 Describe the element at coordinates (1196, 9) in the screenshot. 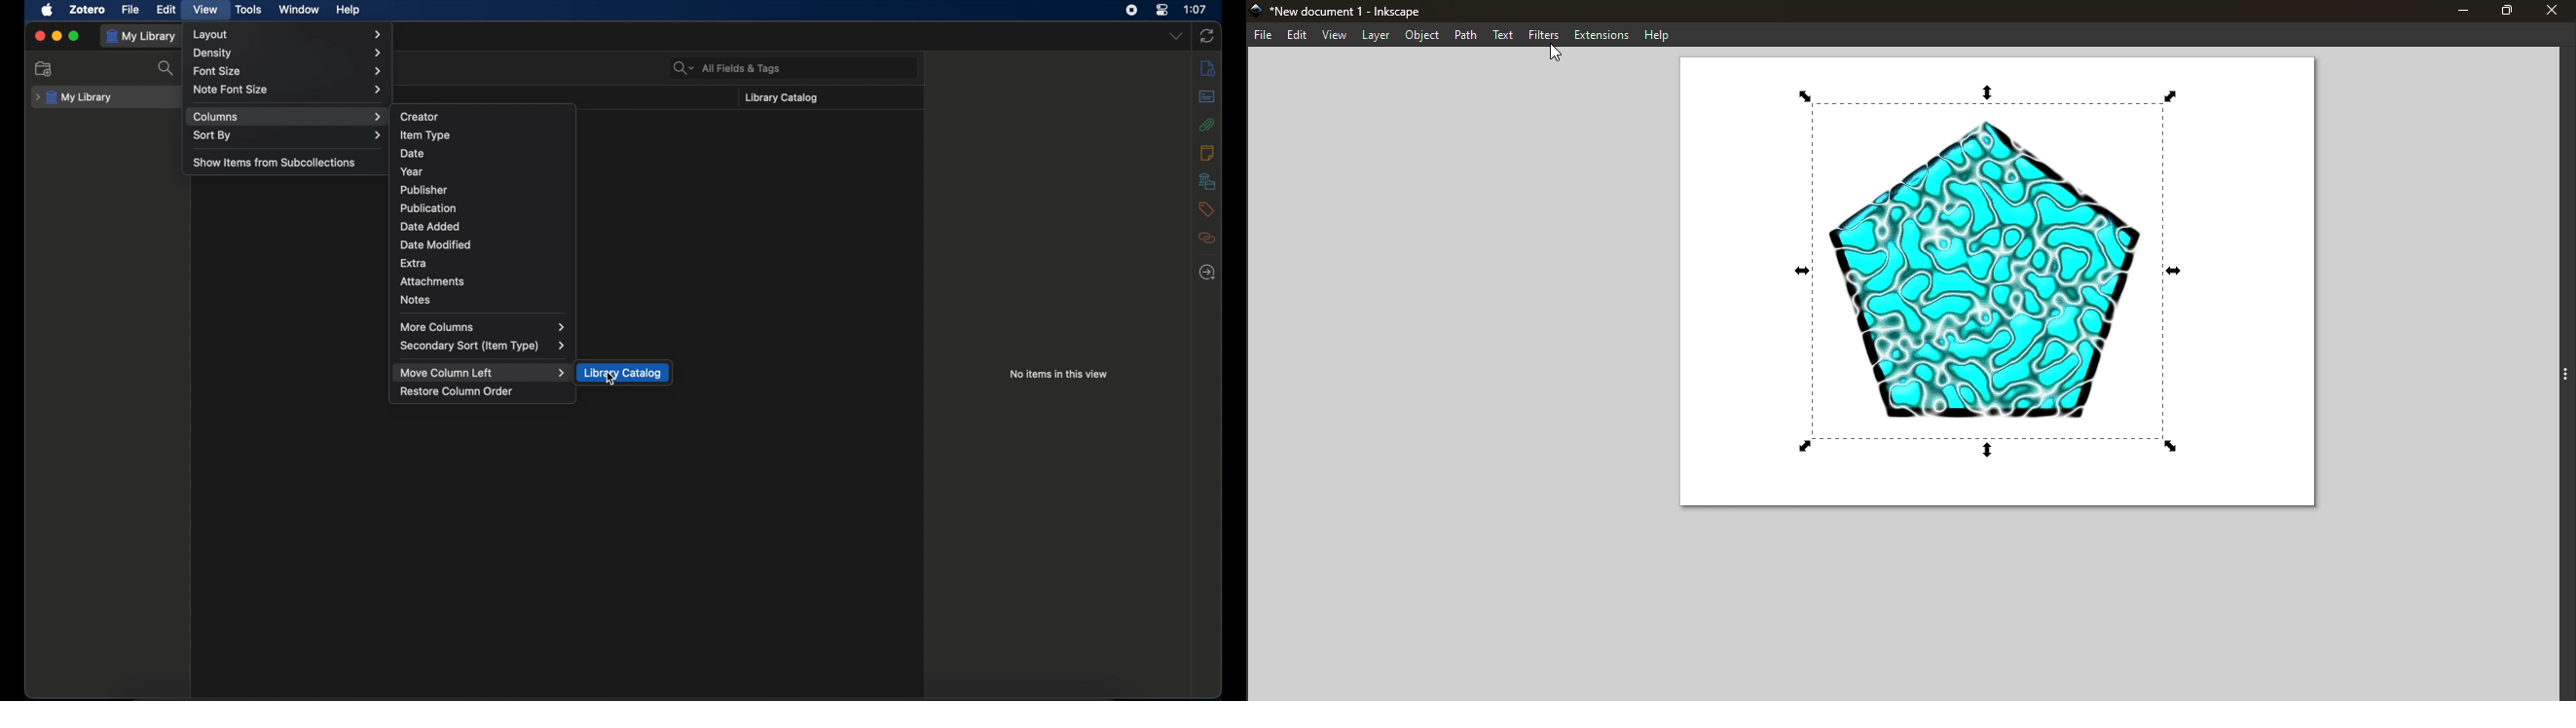

I see `time` at that location.